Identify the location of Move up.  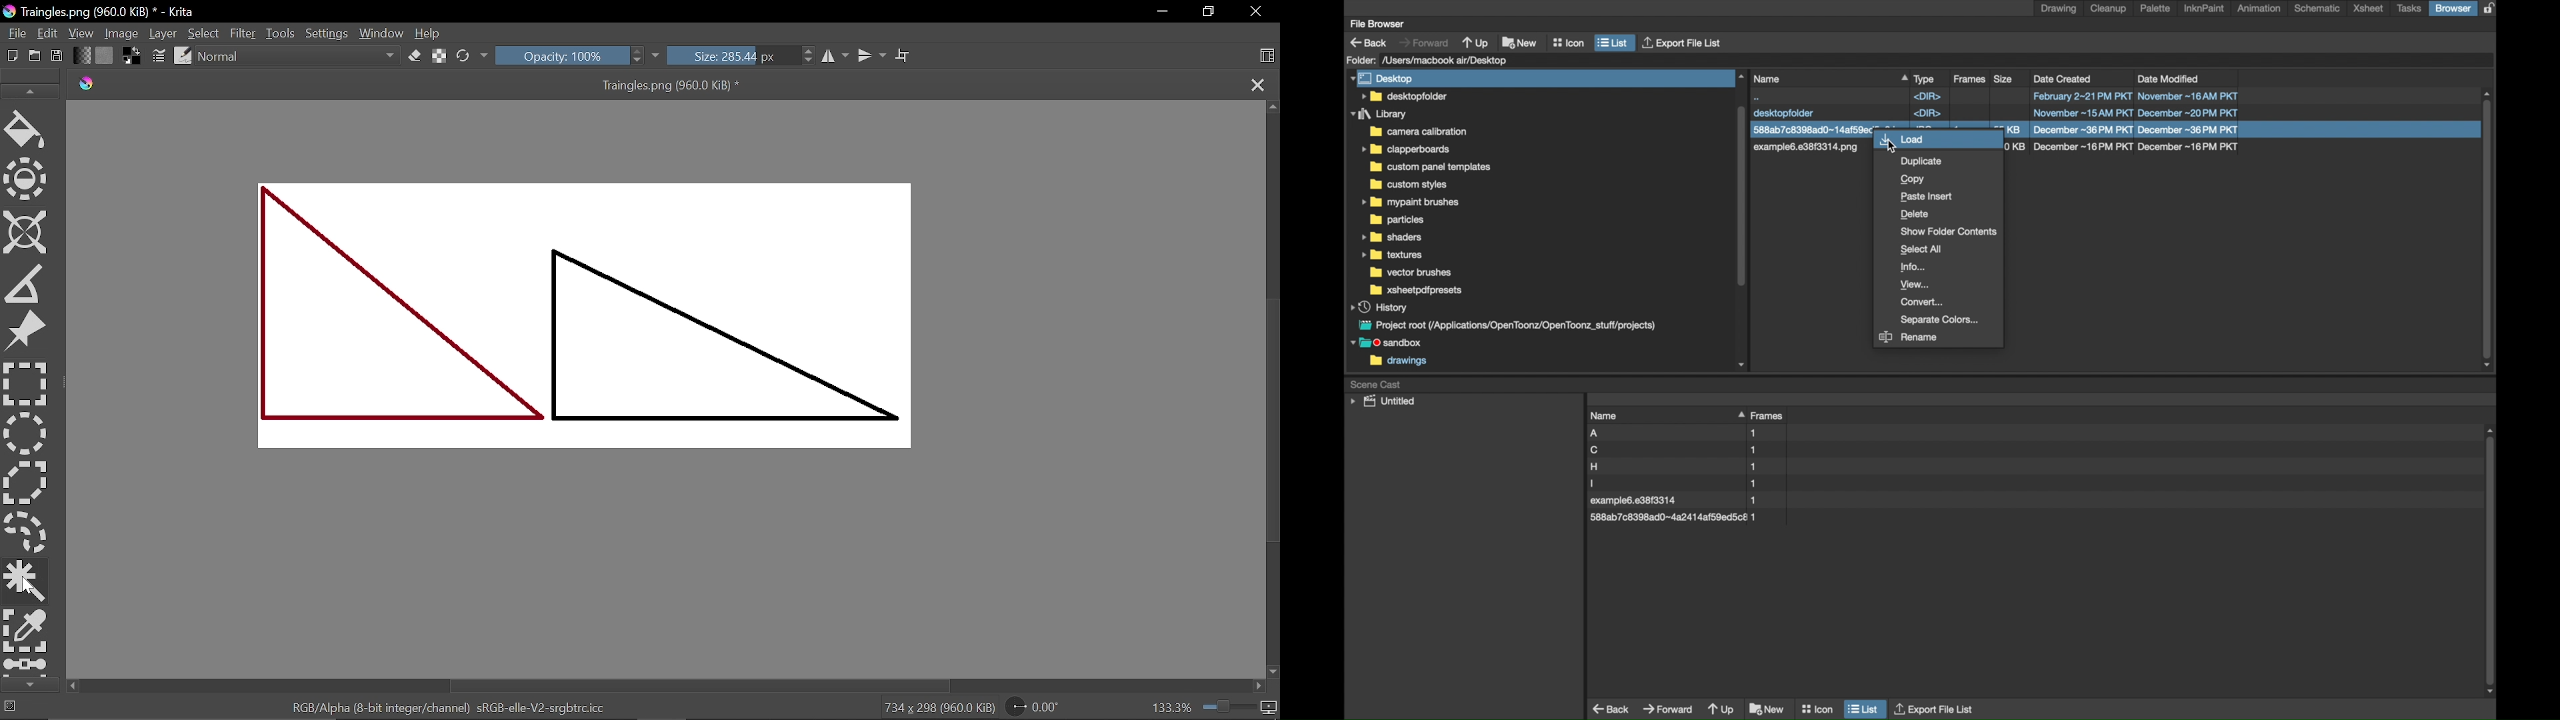
(1272, 108).